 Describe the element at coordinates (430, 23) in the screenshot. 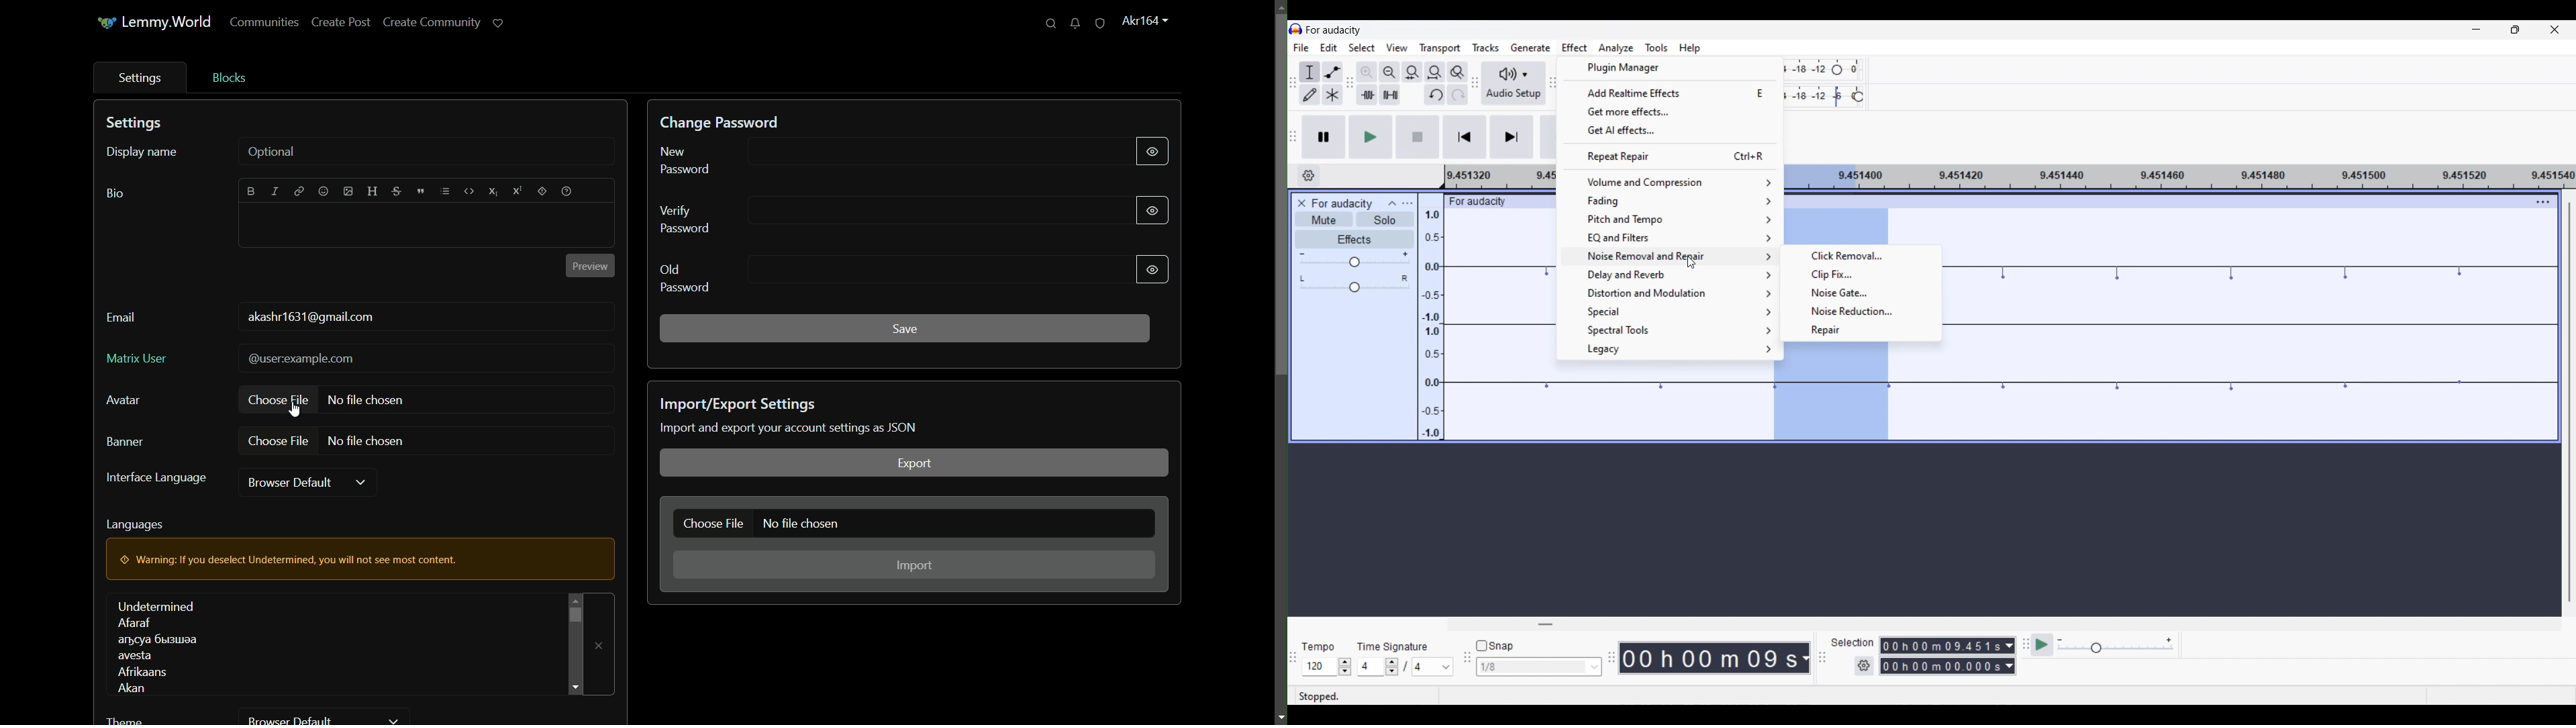

I see `create community` at that location.